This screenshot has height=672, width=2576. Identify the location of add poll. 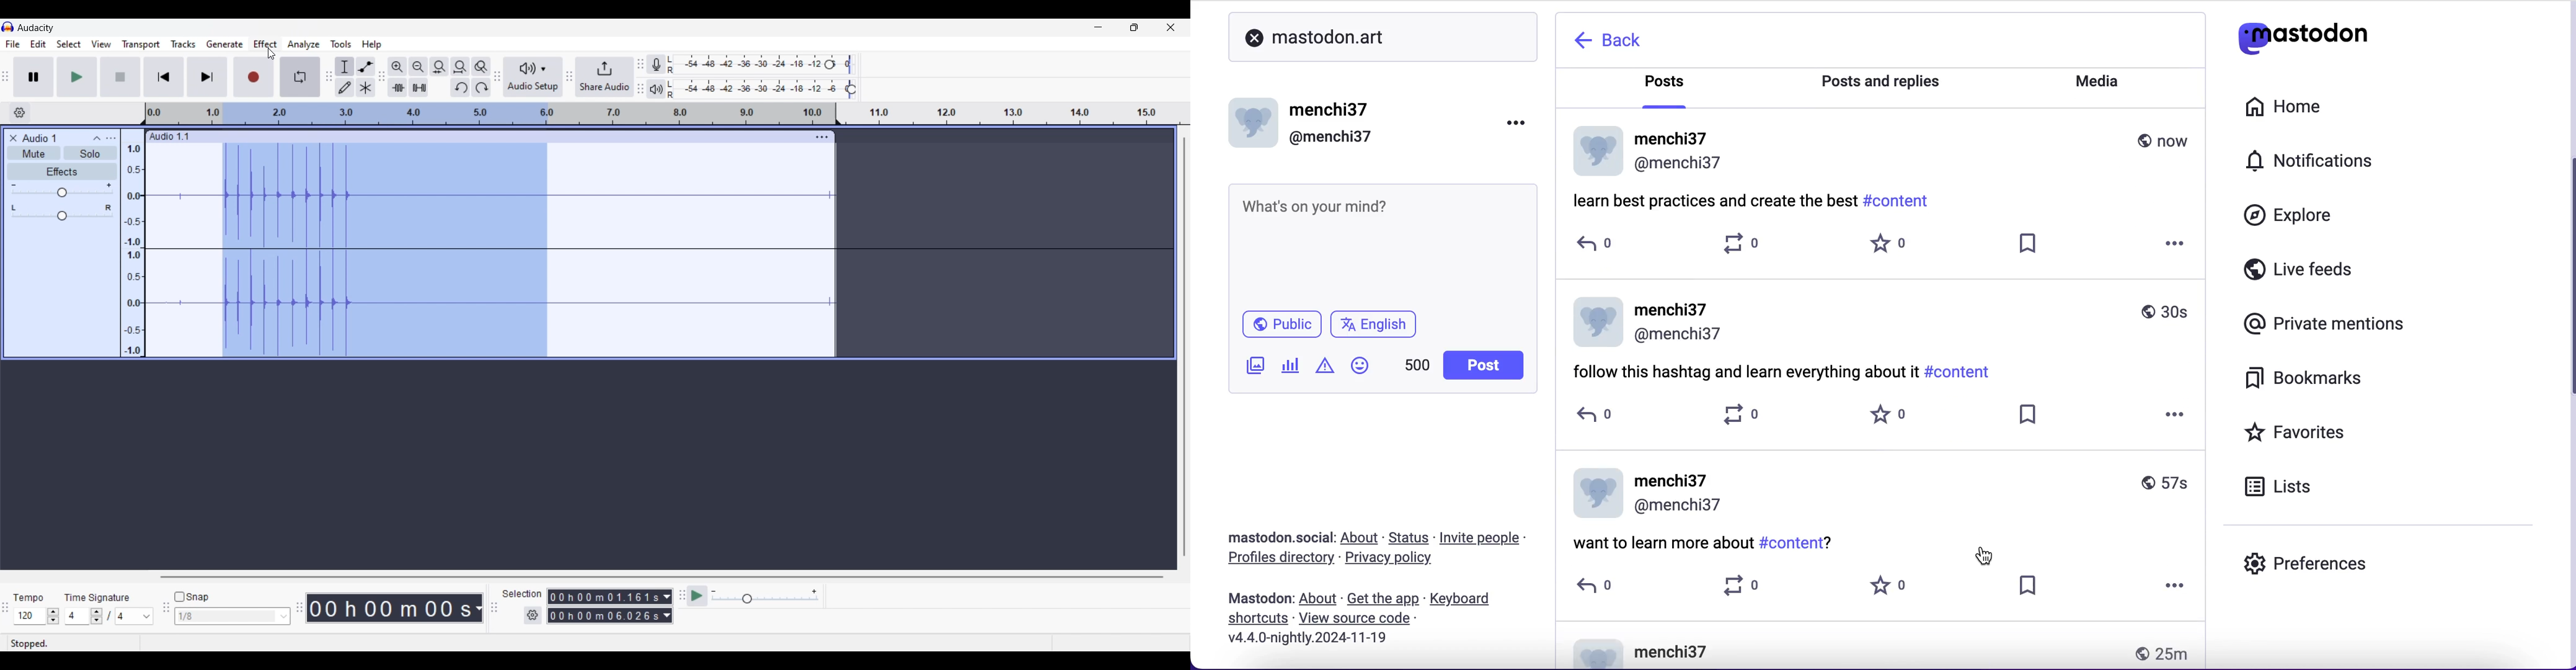
(1291, 367).